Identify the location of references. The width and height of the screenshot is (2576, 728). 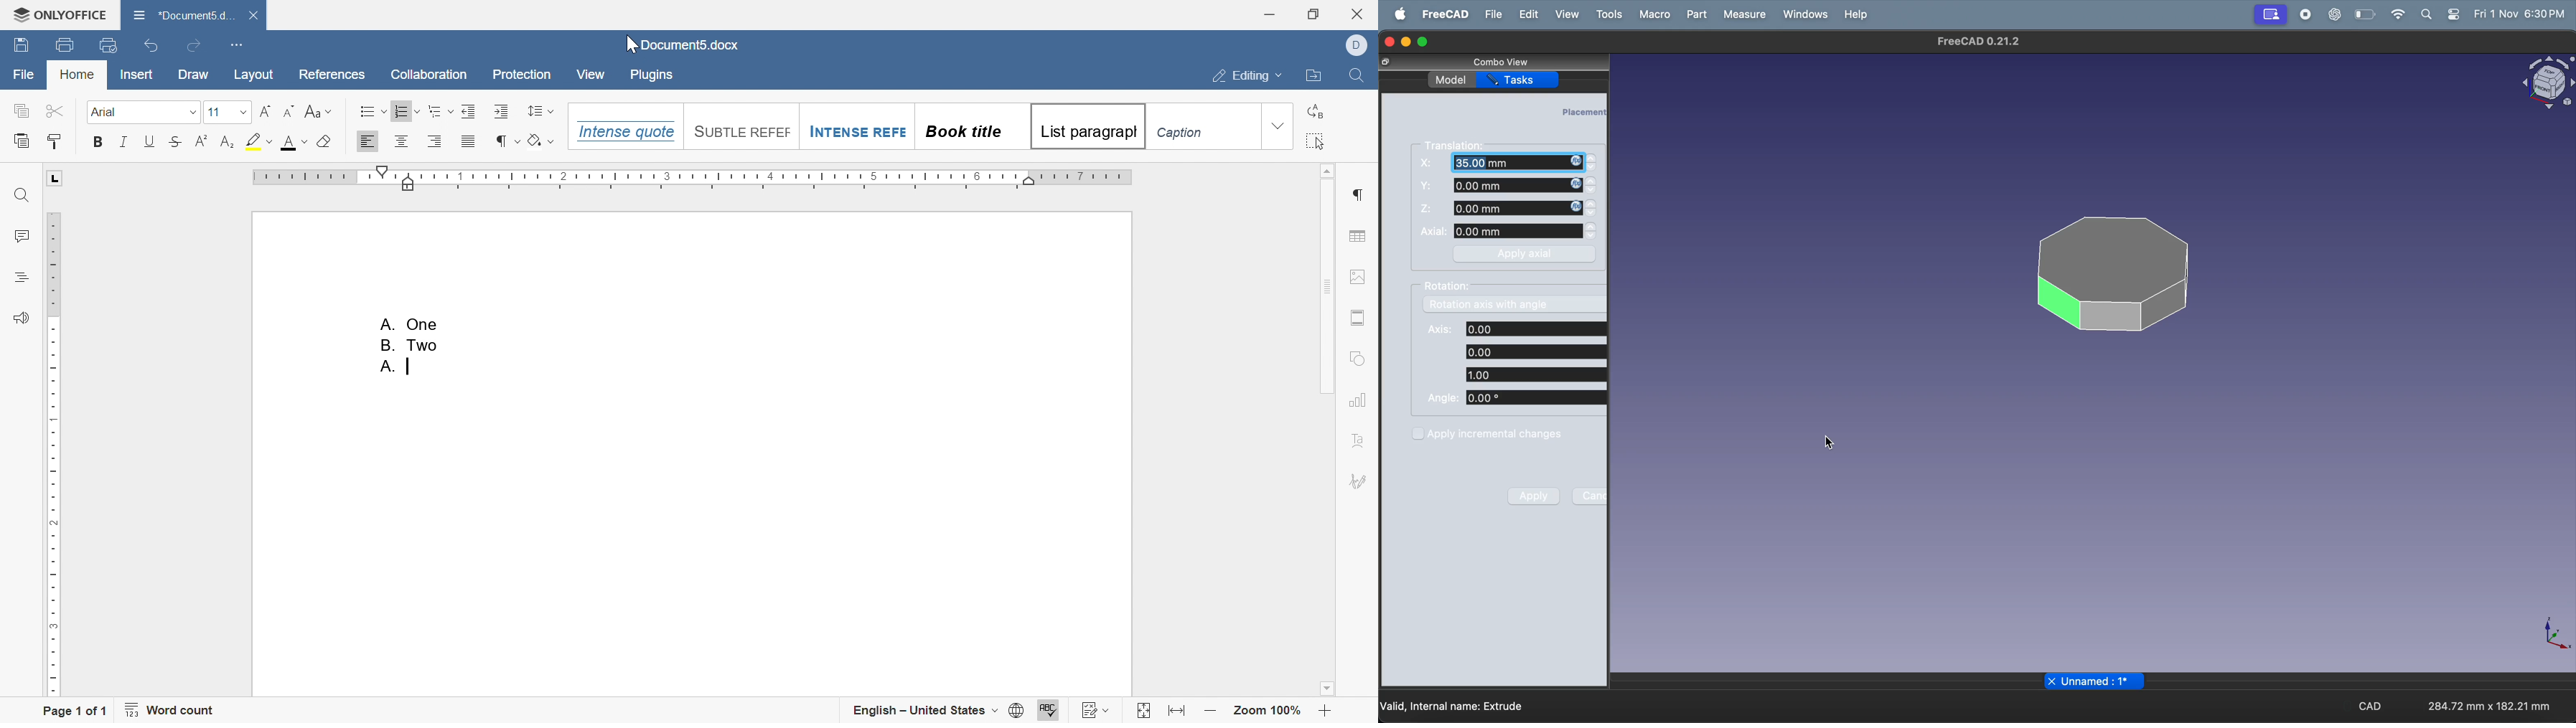
(335, 75).